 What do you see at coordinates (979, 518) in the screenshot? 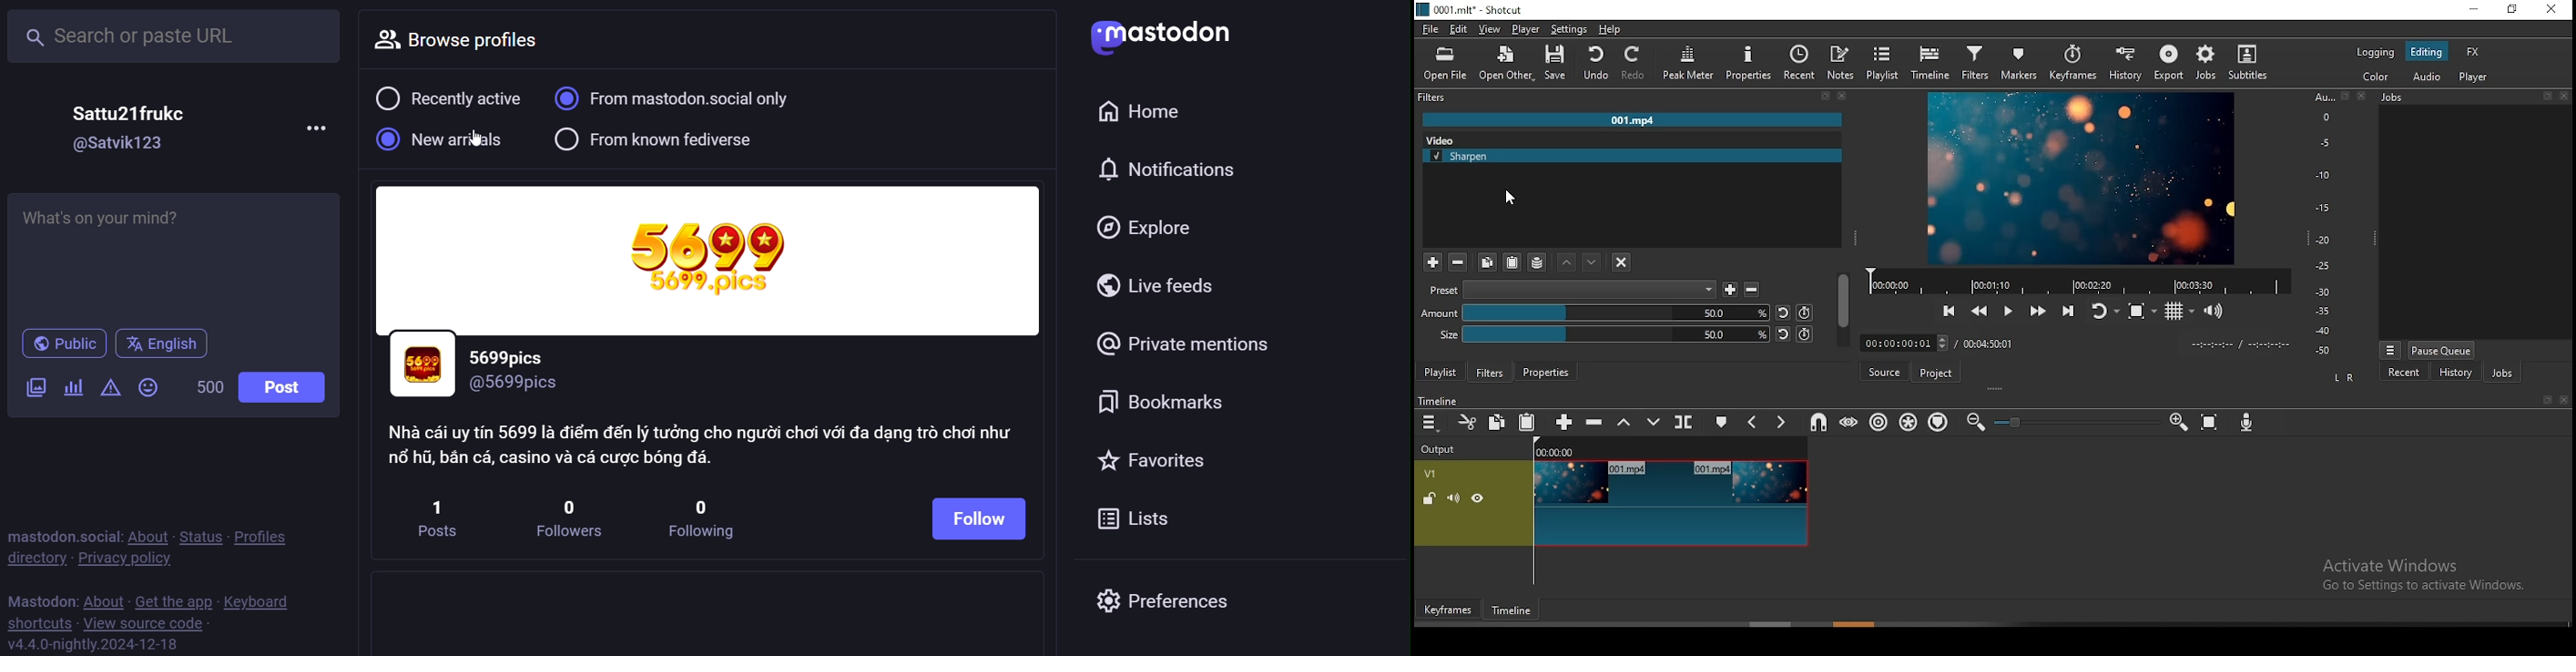
I see `follow` at bounding box center [979, 518].